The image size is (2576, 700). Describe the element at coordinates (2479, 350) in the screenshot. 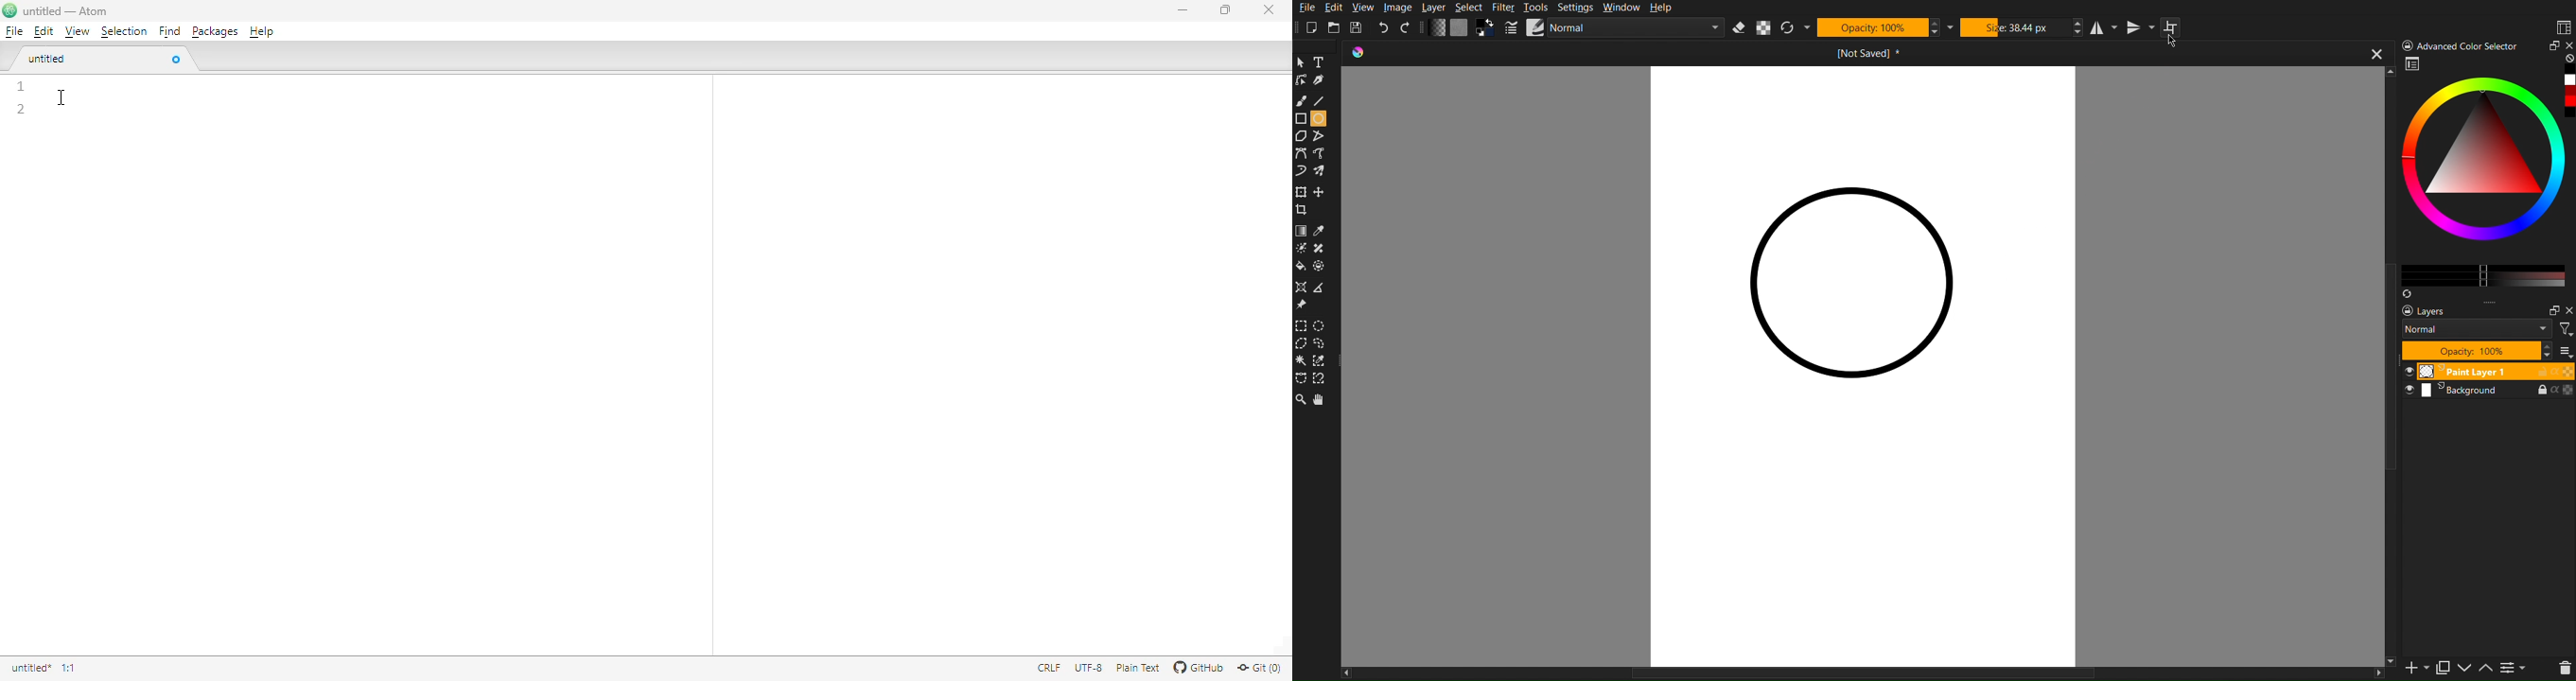

I see `Opacity 100%` at that location.